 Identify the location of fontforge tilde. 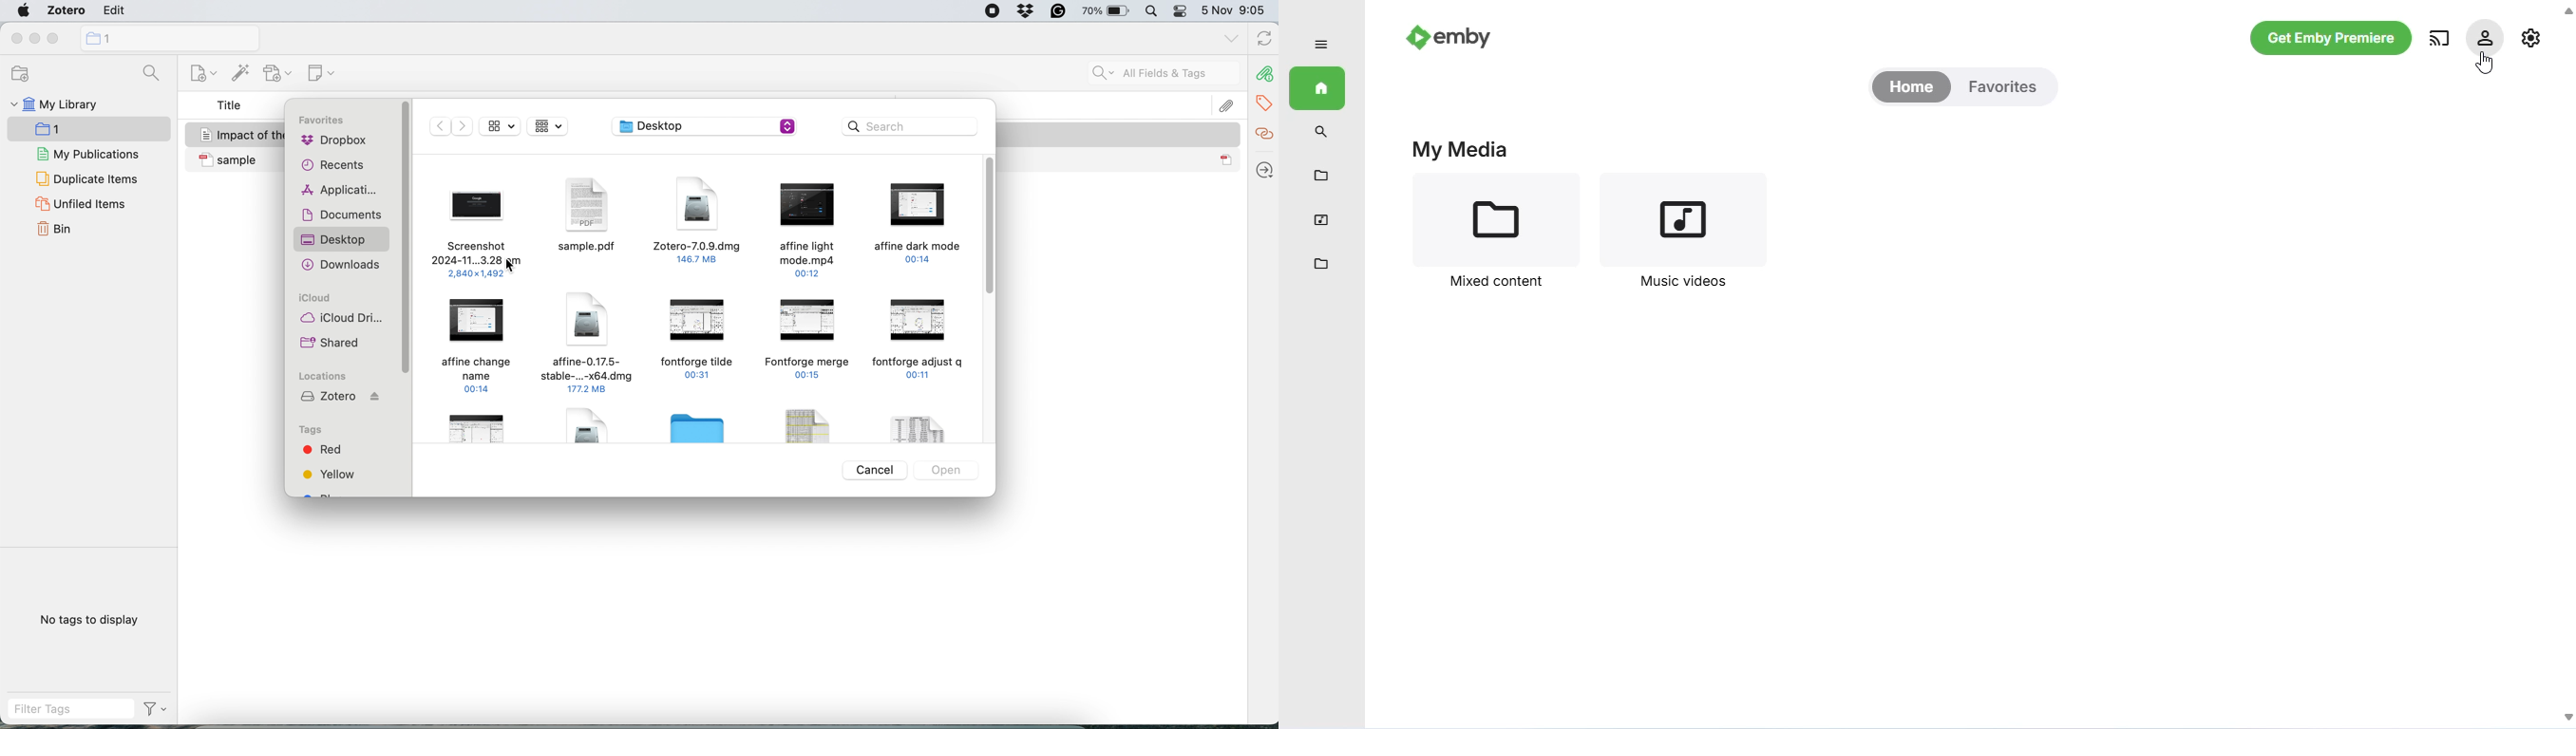
(698, 344).